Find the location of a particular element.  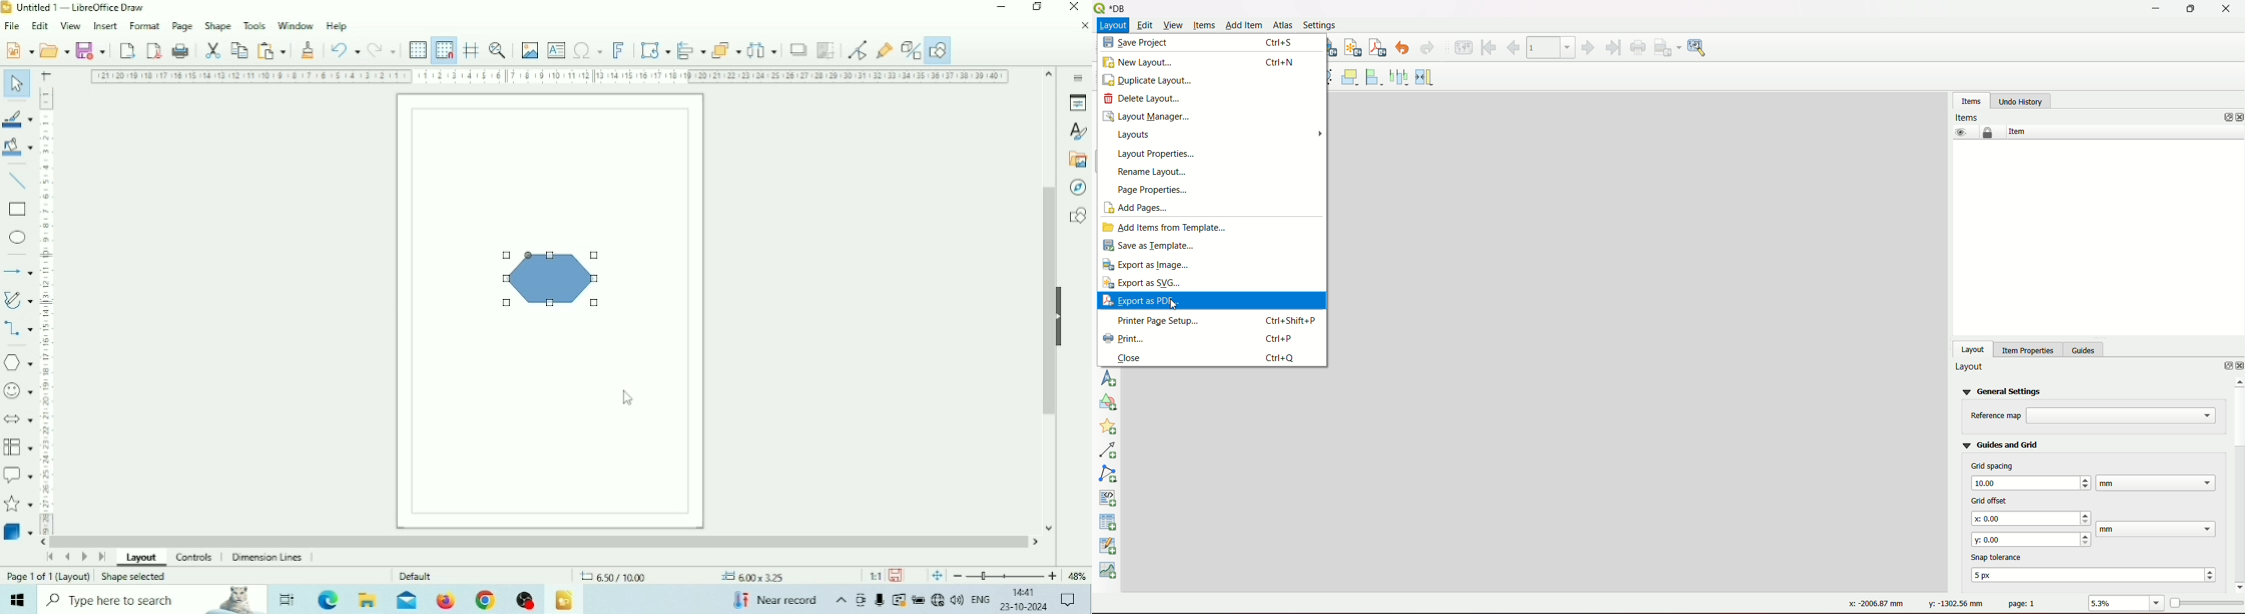

lock is located at coordinates (1988, 133).